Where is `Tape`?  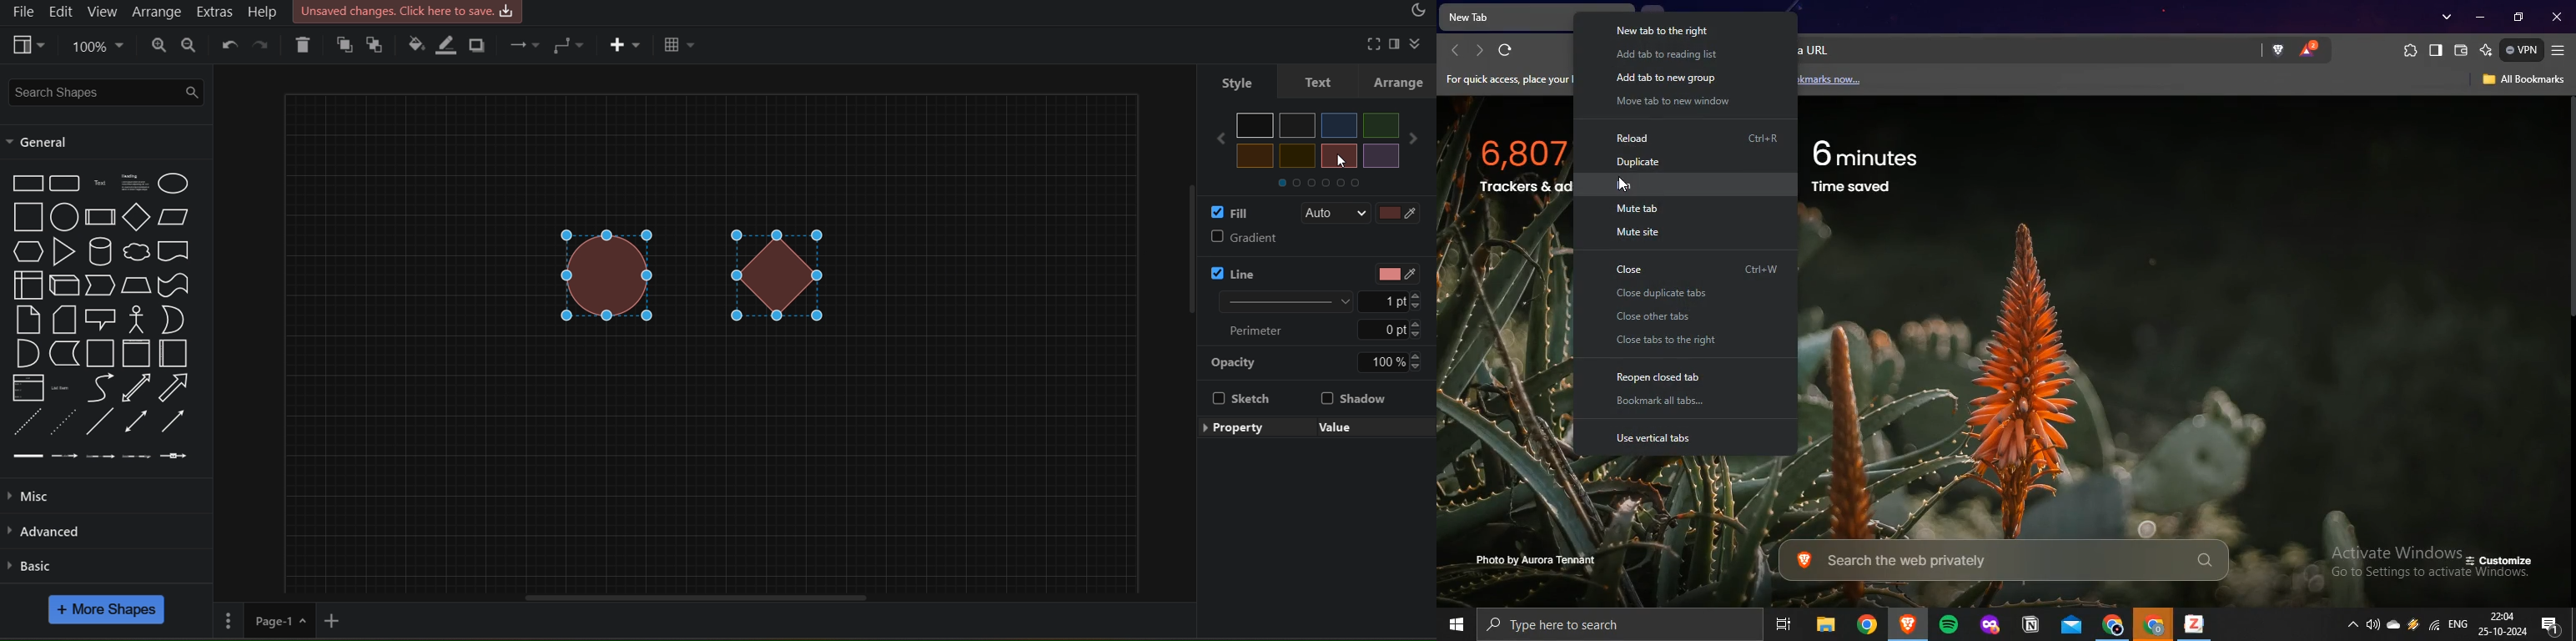
Tape is located at coordinates (175, 285).